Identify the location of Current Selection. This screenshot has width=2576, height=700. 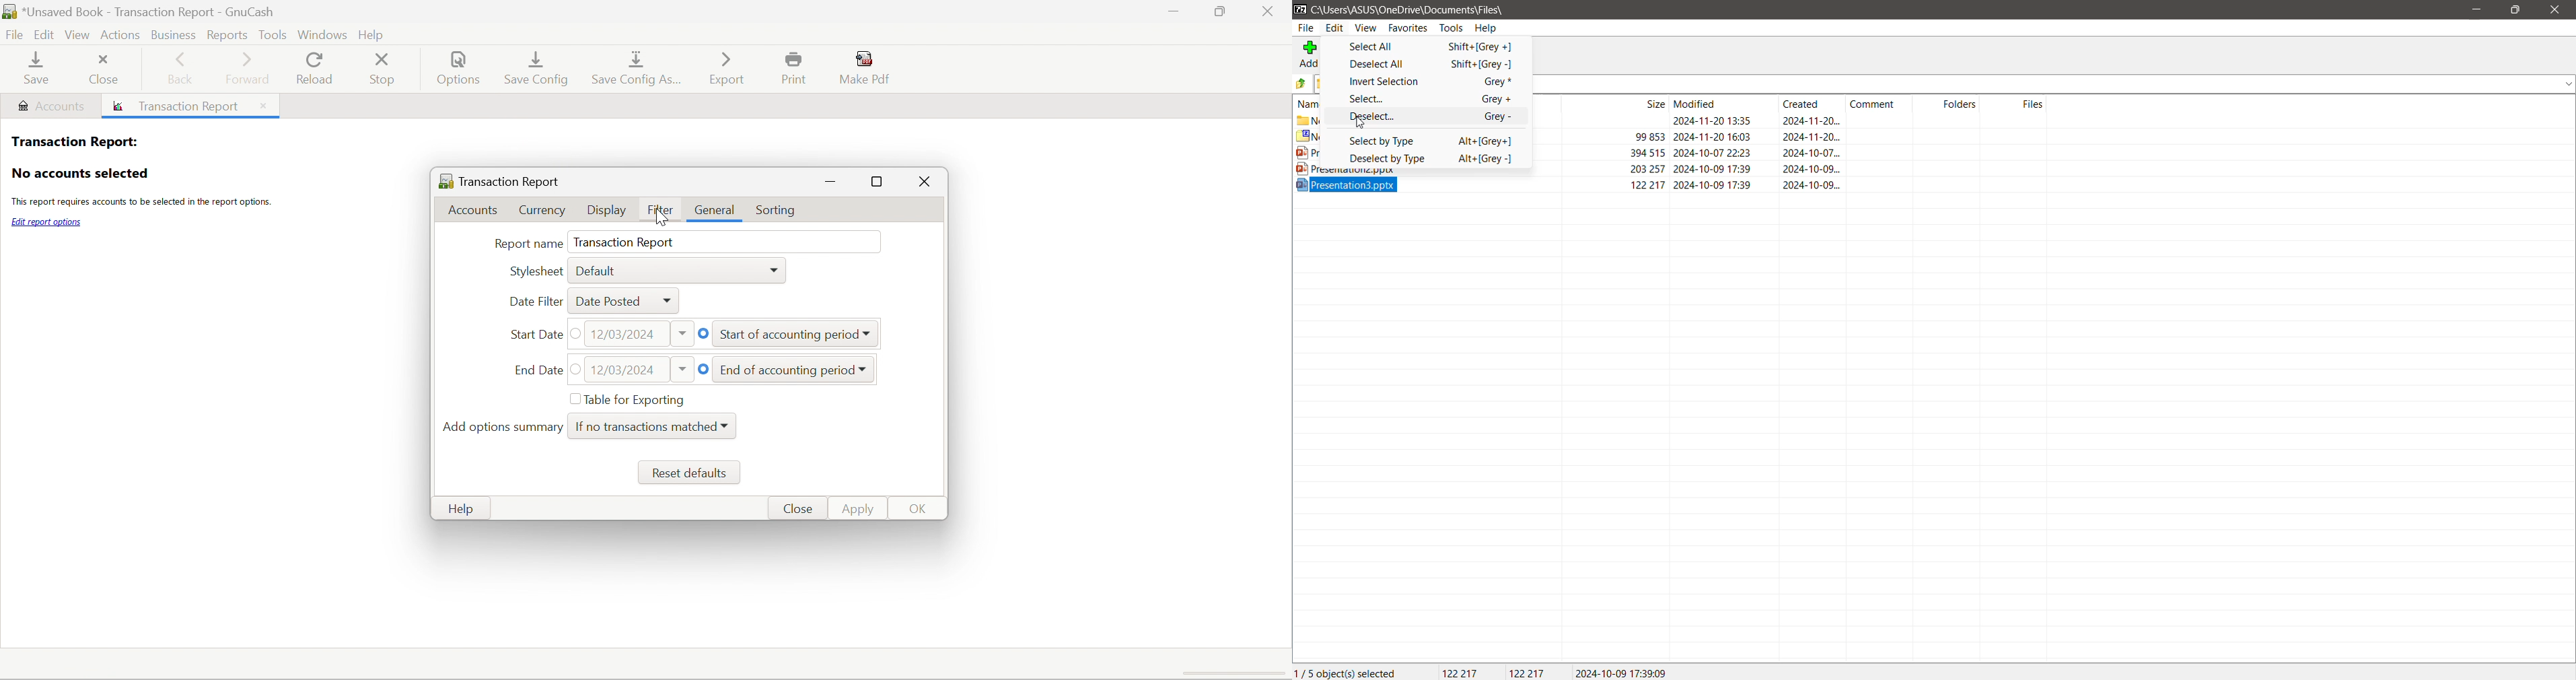
(1349, 672).